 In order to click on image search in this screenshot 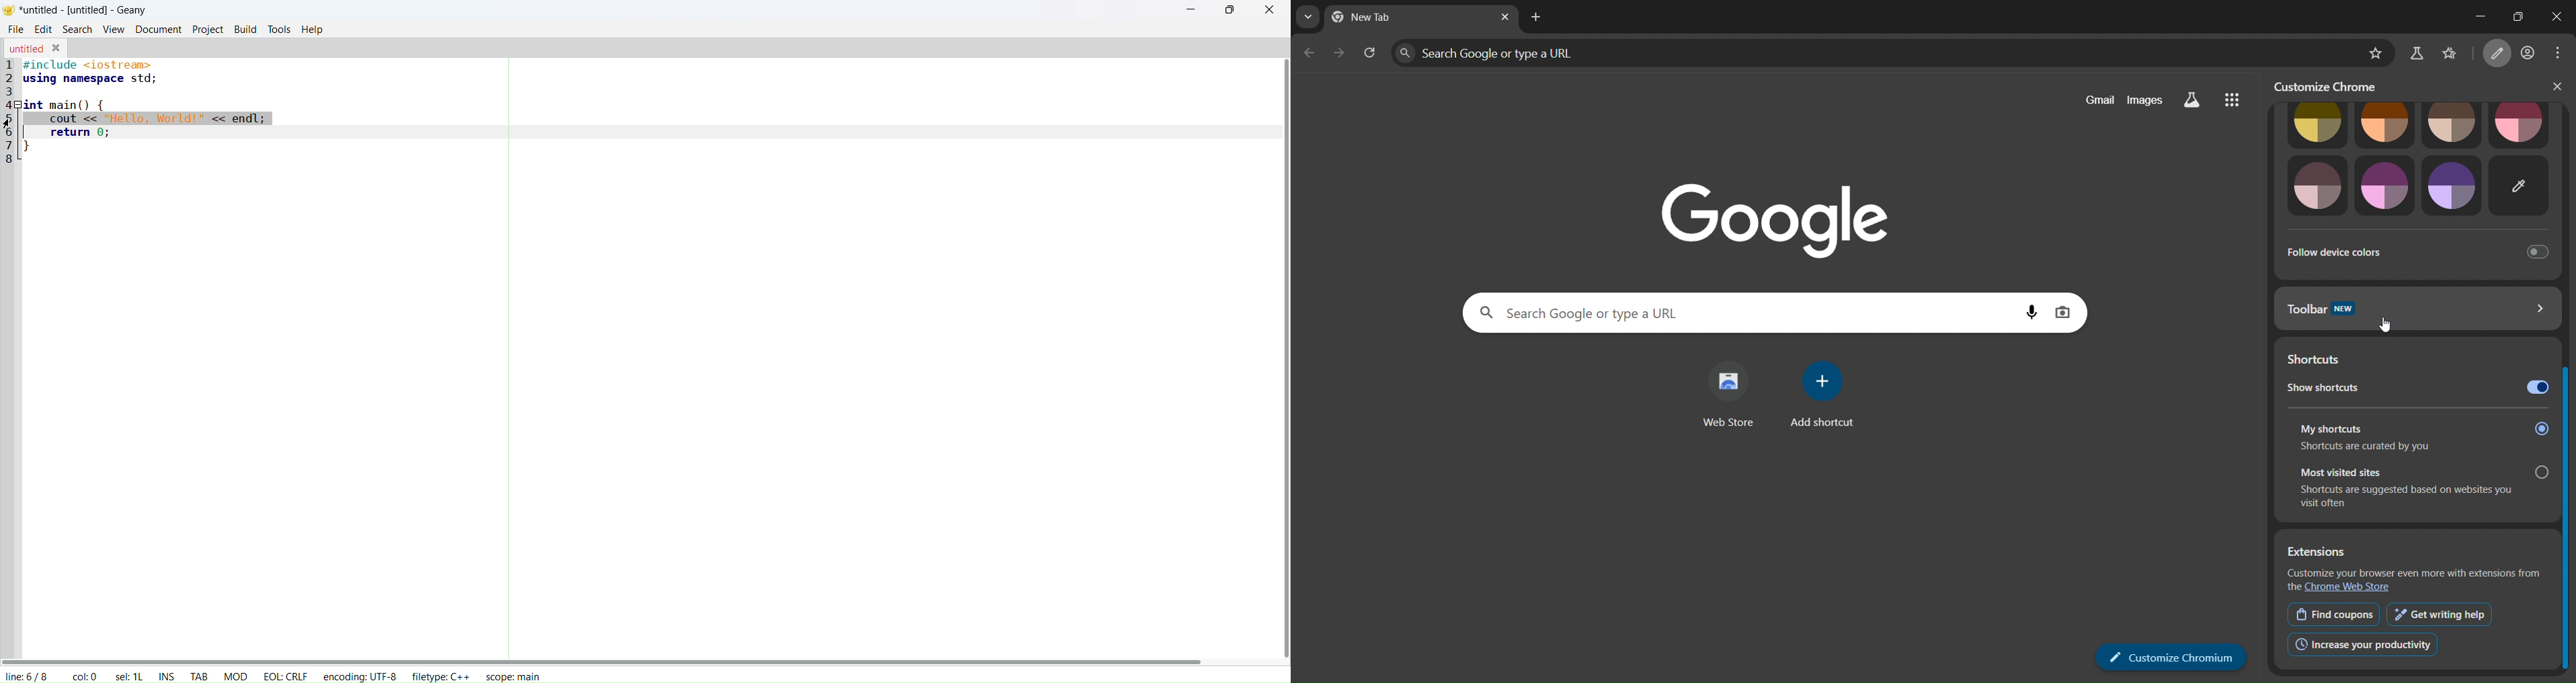, I will do `click(2071, 310)`.